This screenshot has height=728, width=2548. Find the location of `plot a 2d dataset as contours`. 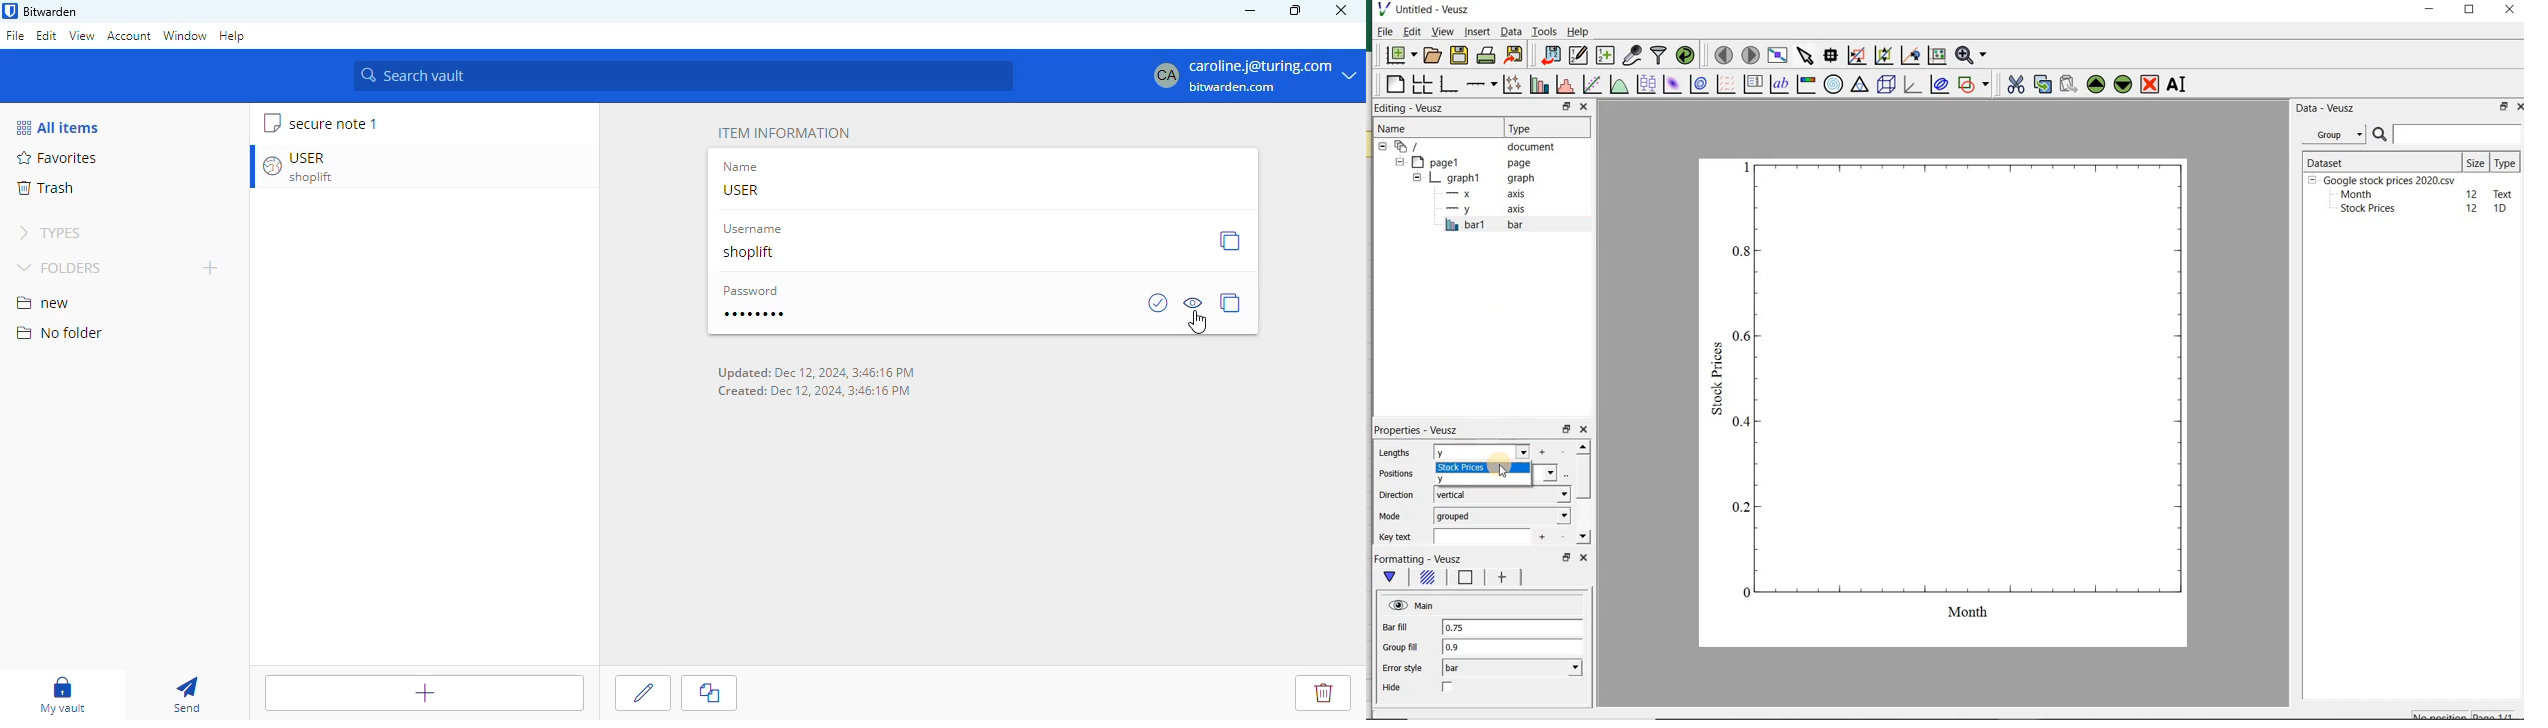

plot a 2d dataset as contours is located at coordinates (1697, 86).